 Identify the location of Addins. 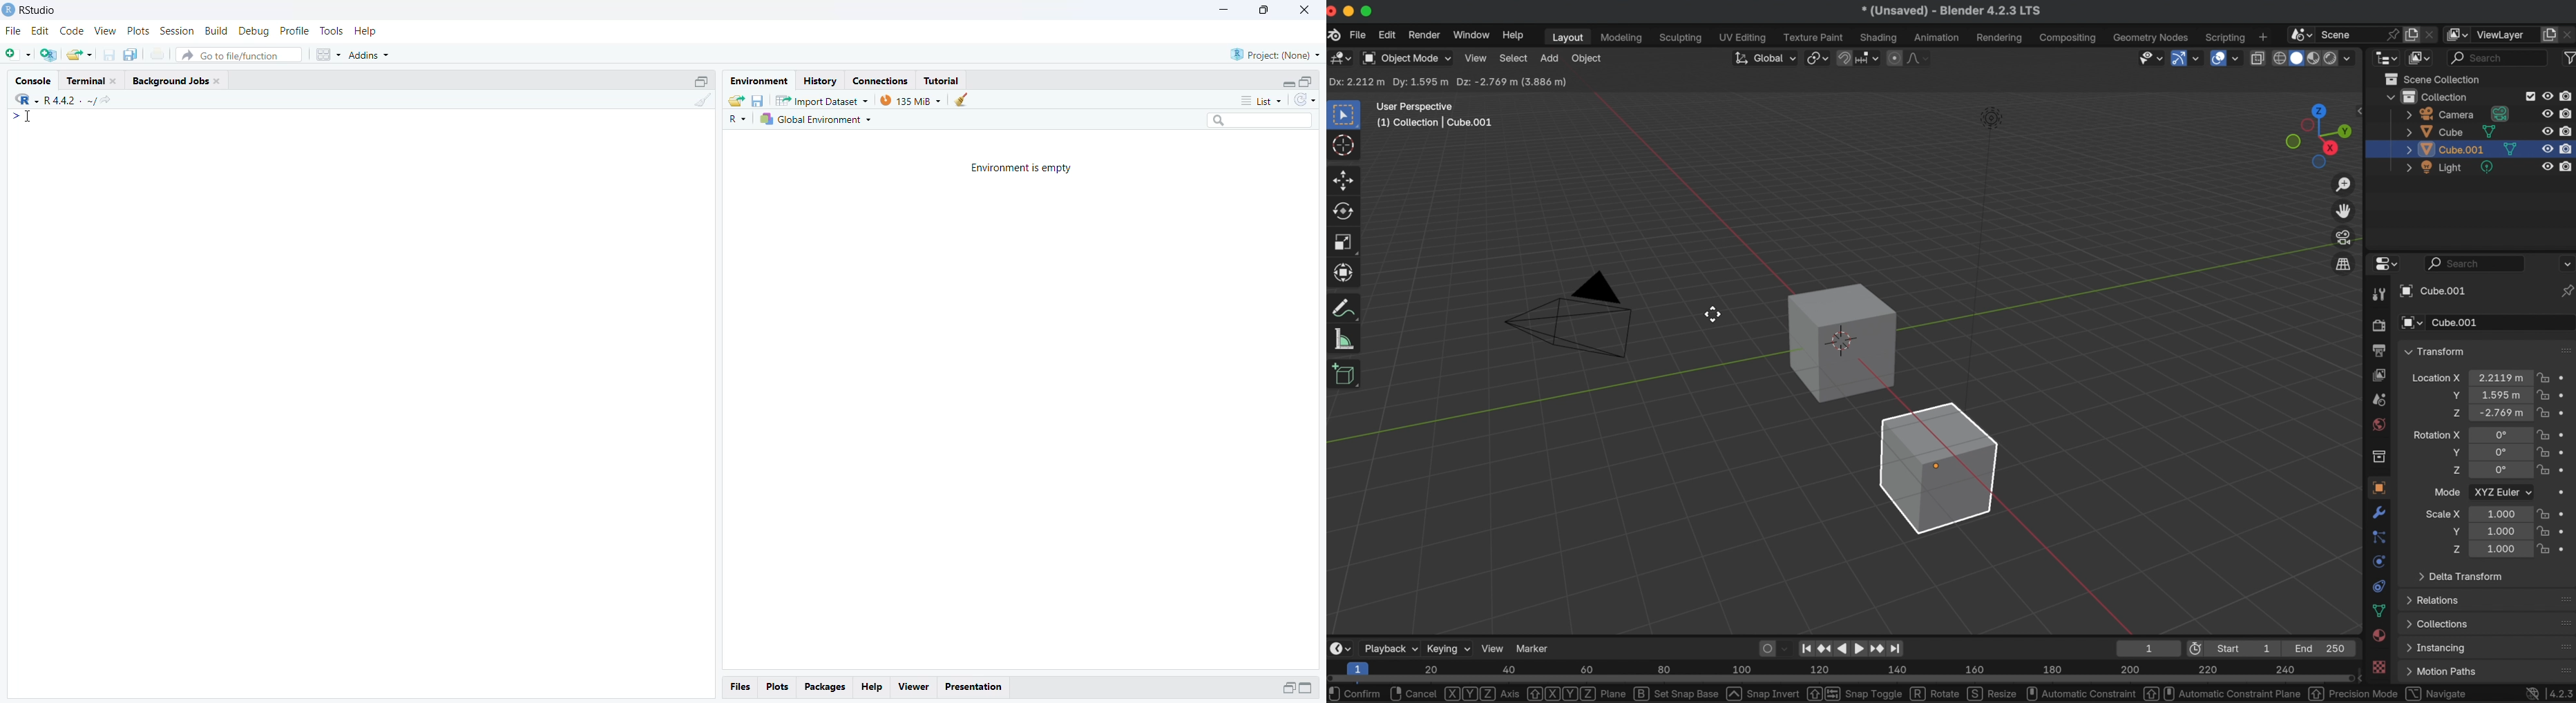
(373, 52).